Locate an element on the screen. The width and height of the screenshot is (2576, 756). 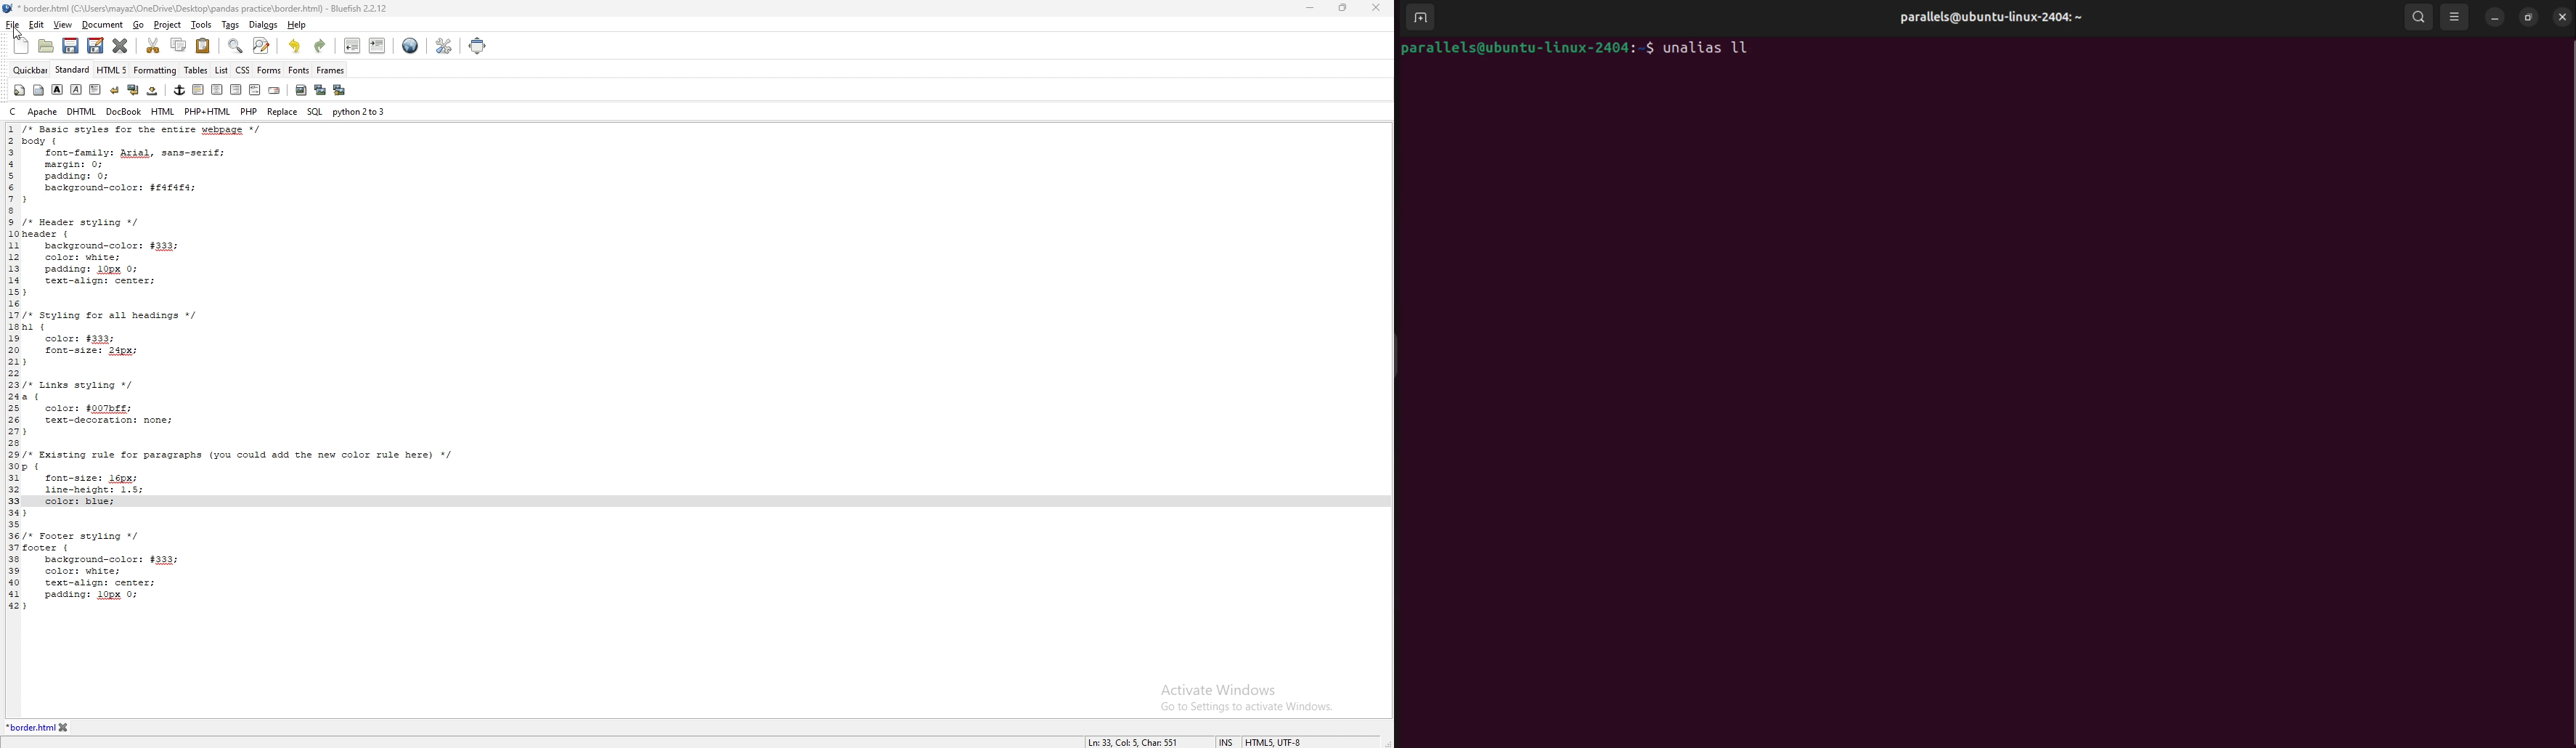
userprofile is located at coordinates (1990, 19).